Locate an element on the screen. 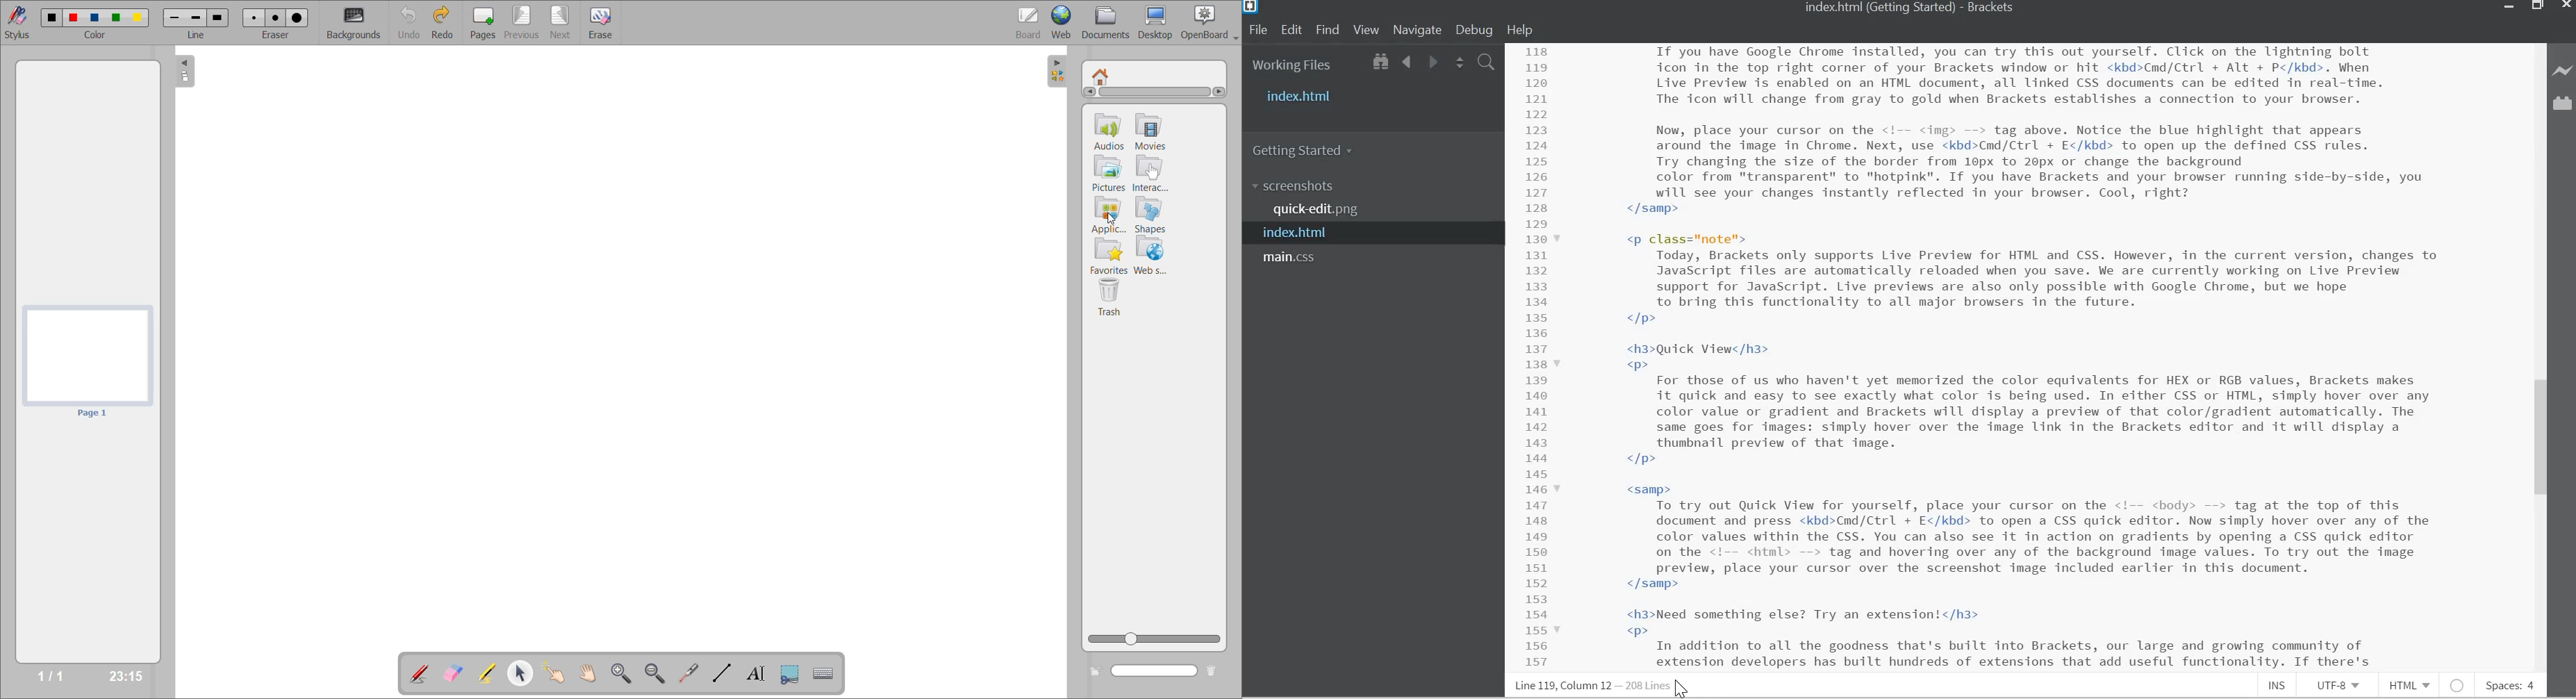 This screenshot has width=2576, height=700. 23:15 is located at coordinates (124, 675).